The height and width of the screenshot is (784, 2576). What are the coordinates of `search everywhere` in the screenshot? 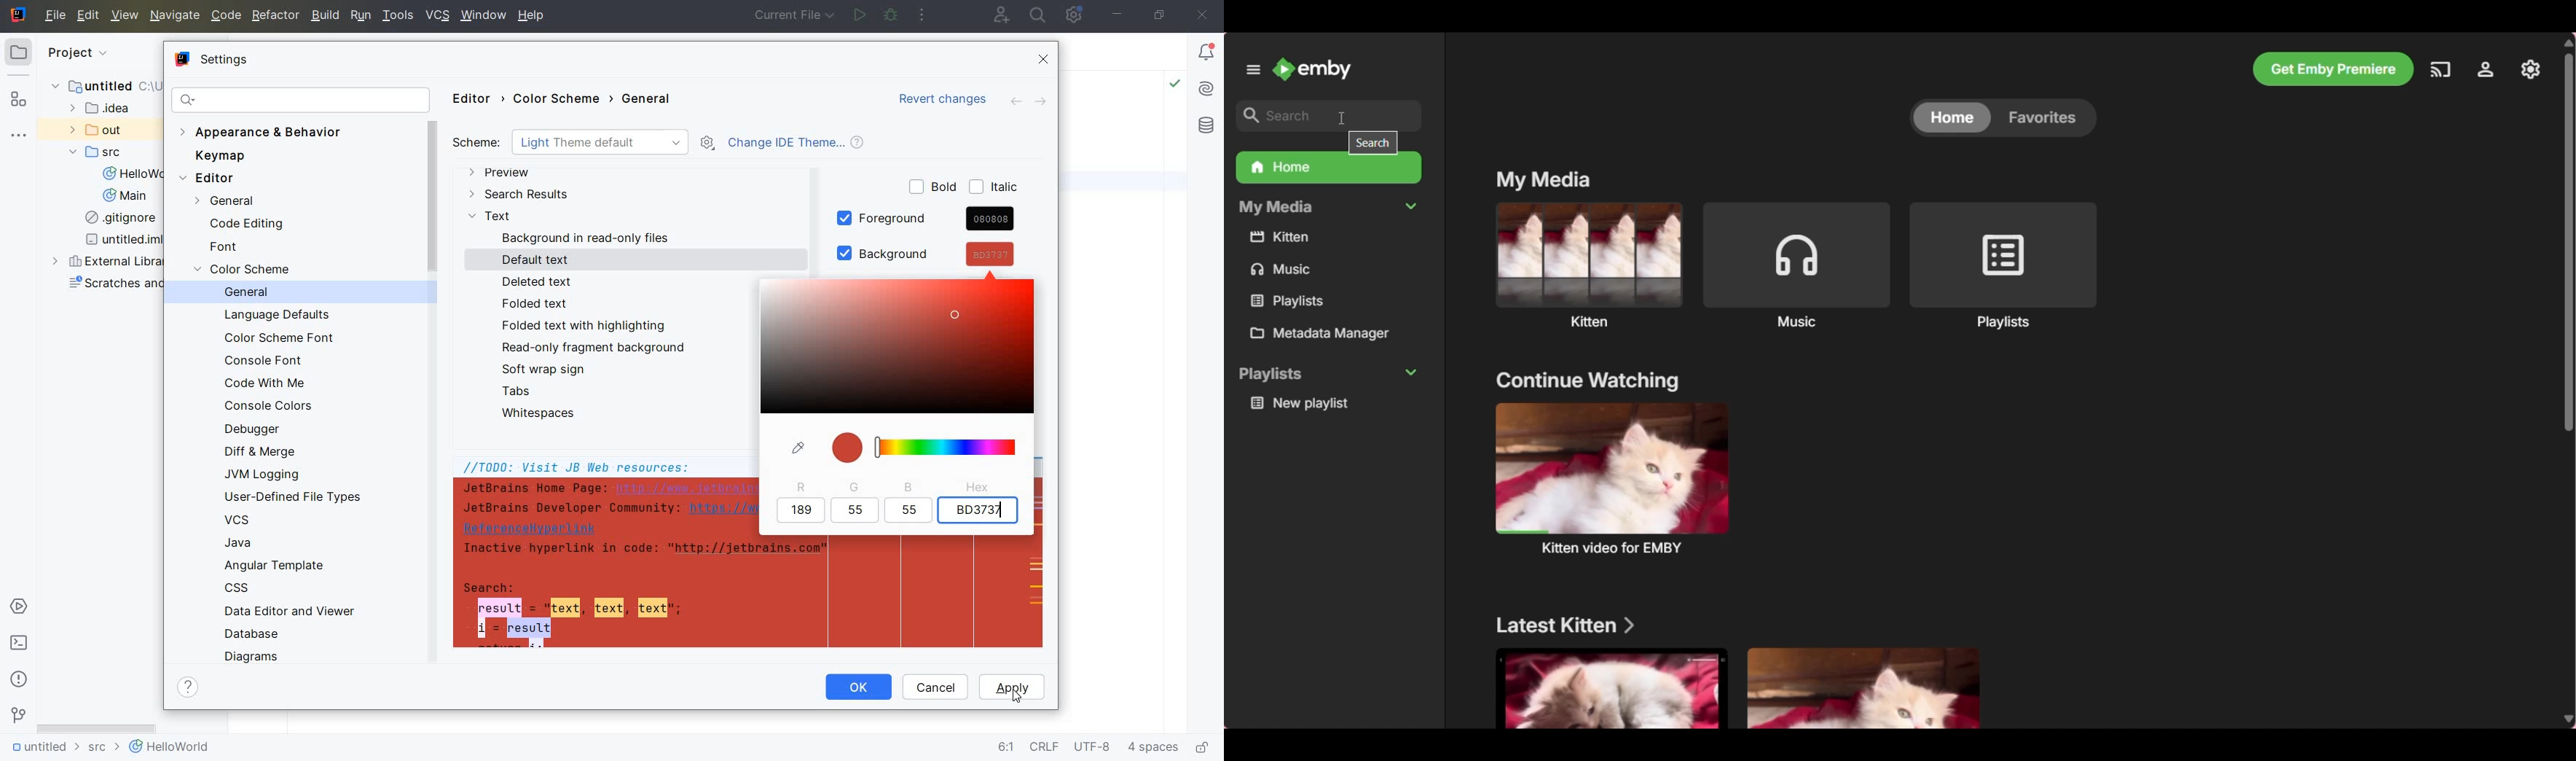 It's located at (1037, 15).